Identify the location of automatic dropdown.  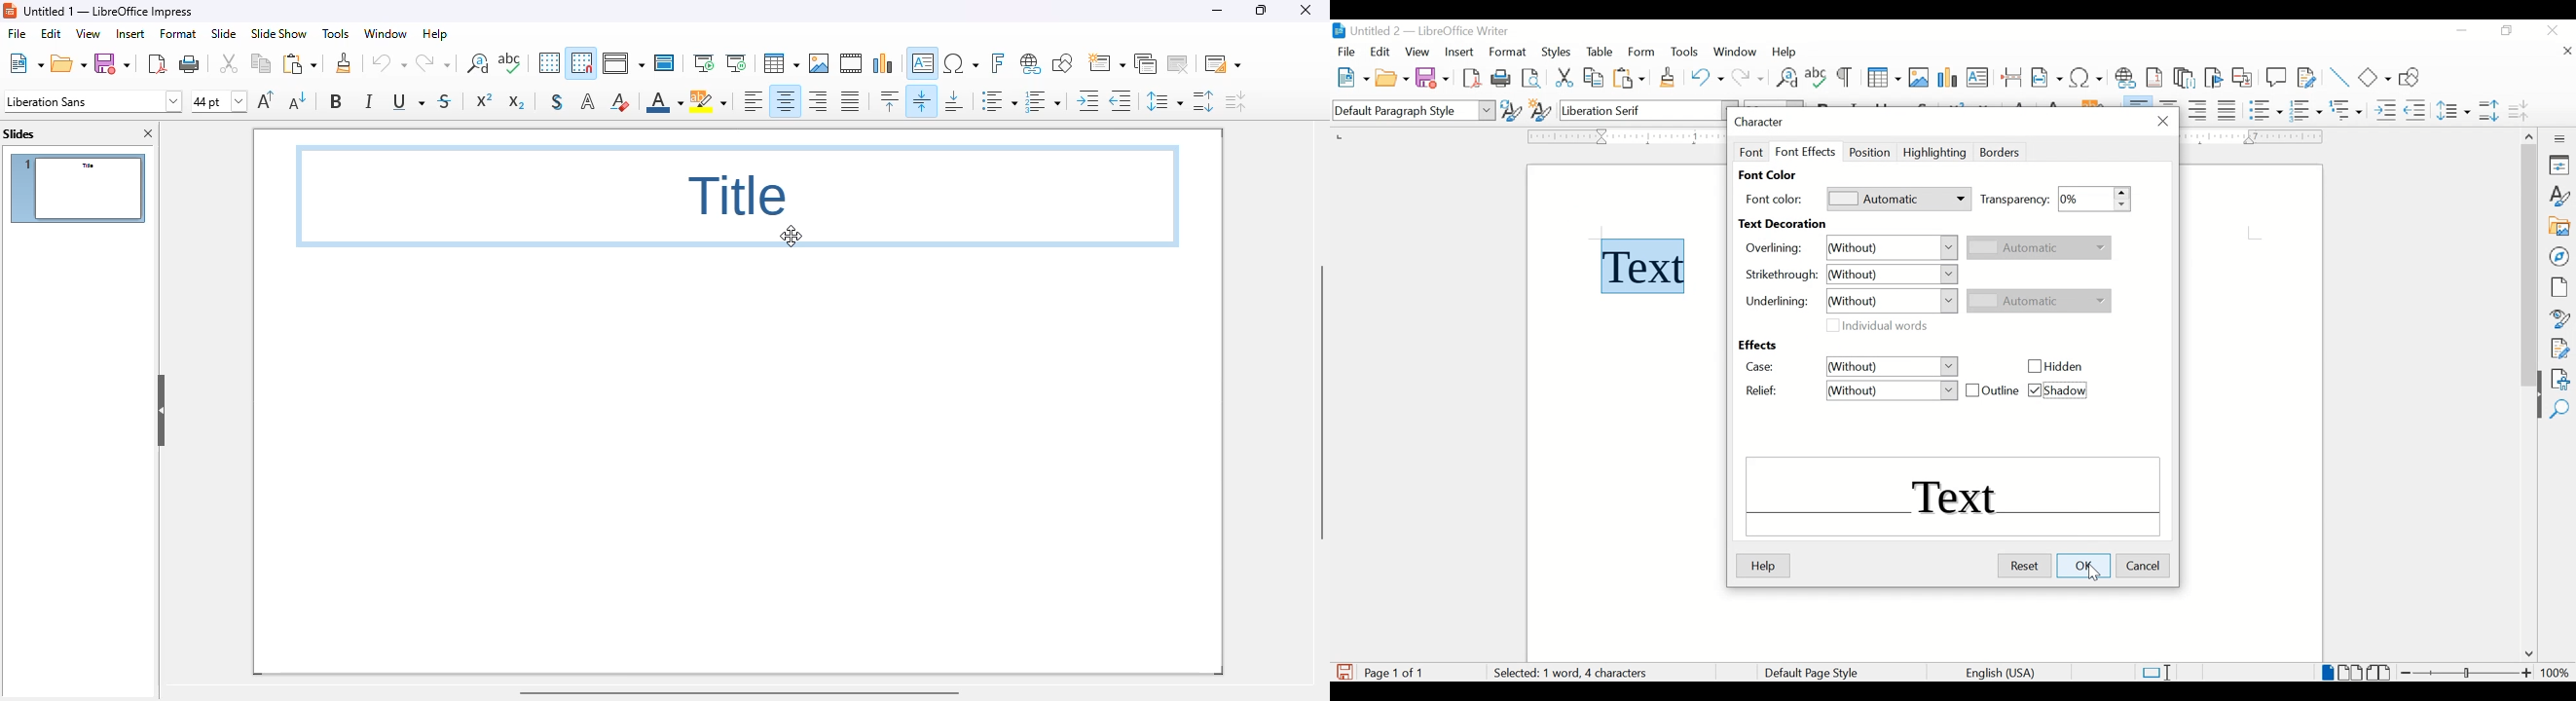
(1900, 199).